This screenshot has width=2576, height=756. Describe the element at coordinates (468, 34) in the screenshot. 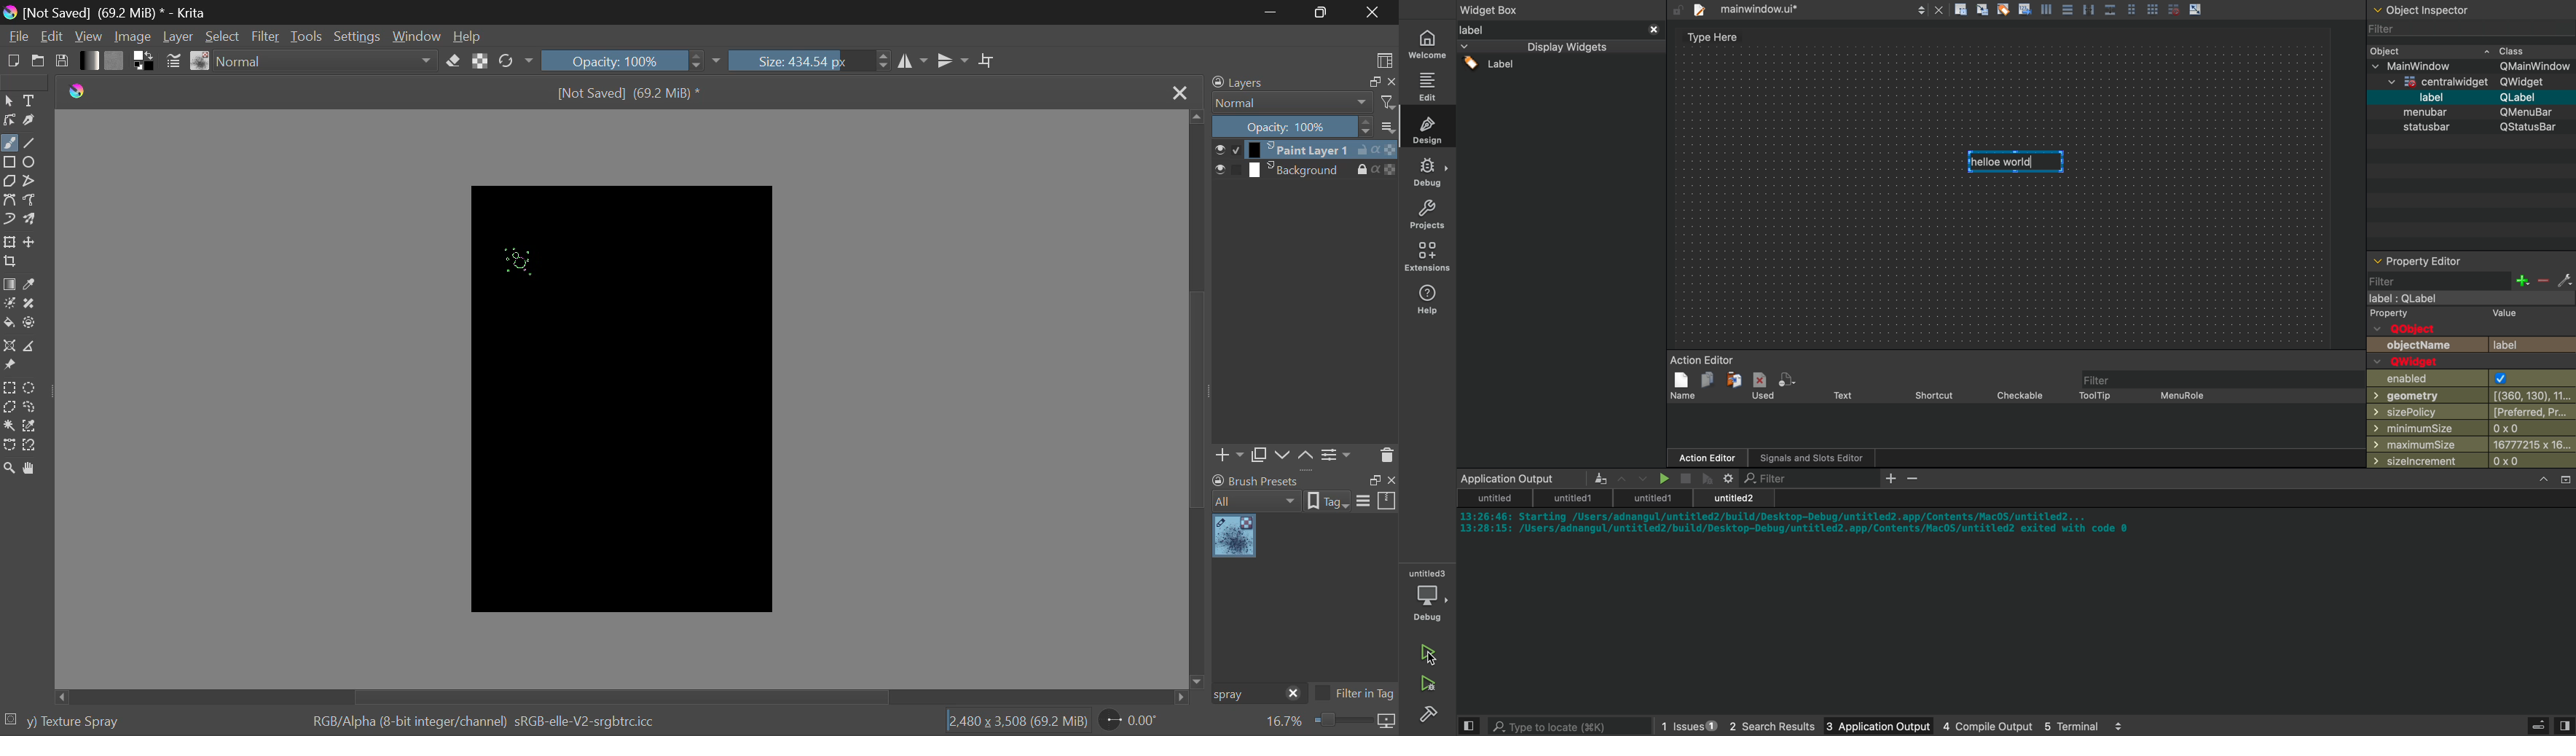

I see `Help` at that location.